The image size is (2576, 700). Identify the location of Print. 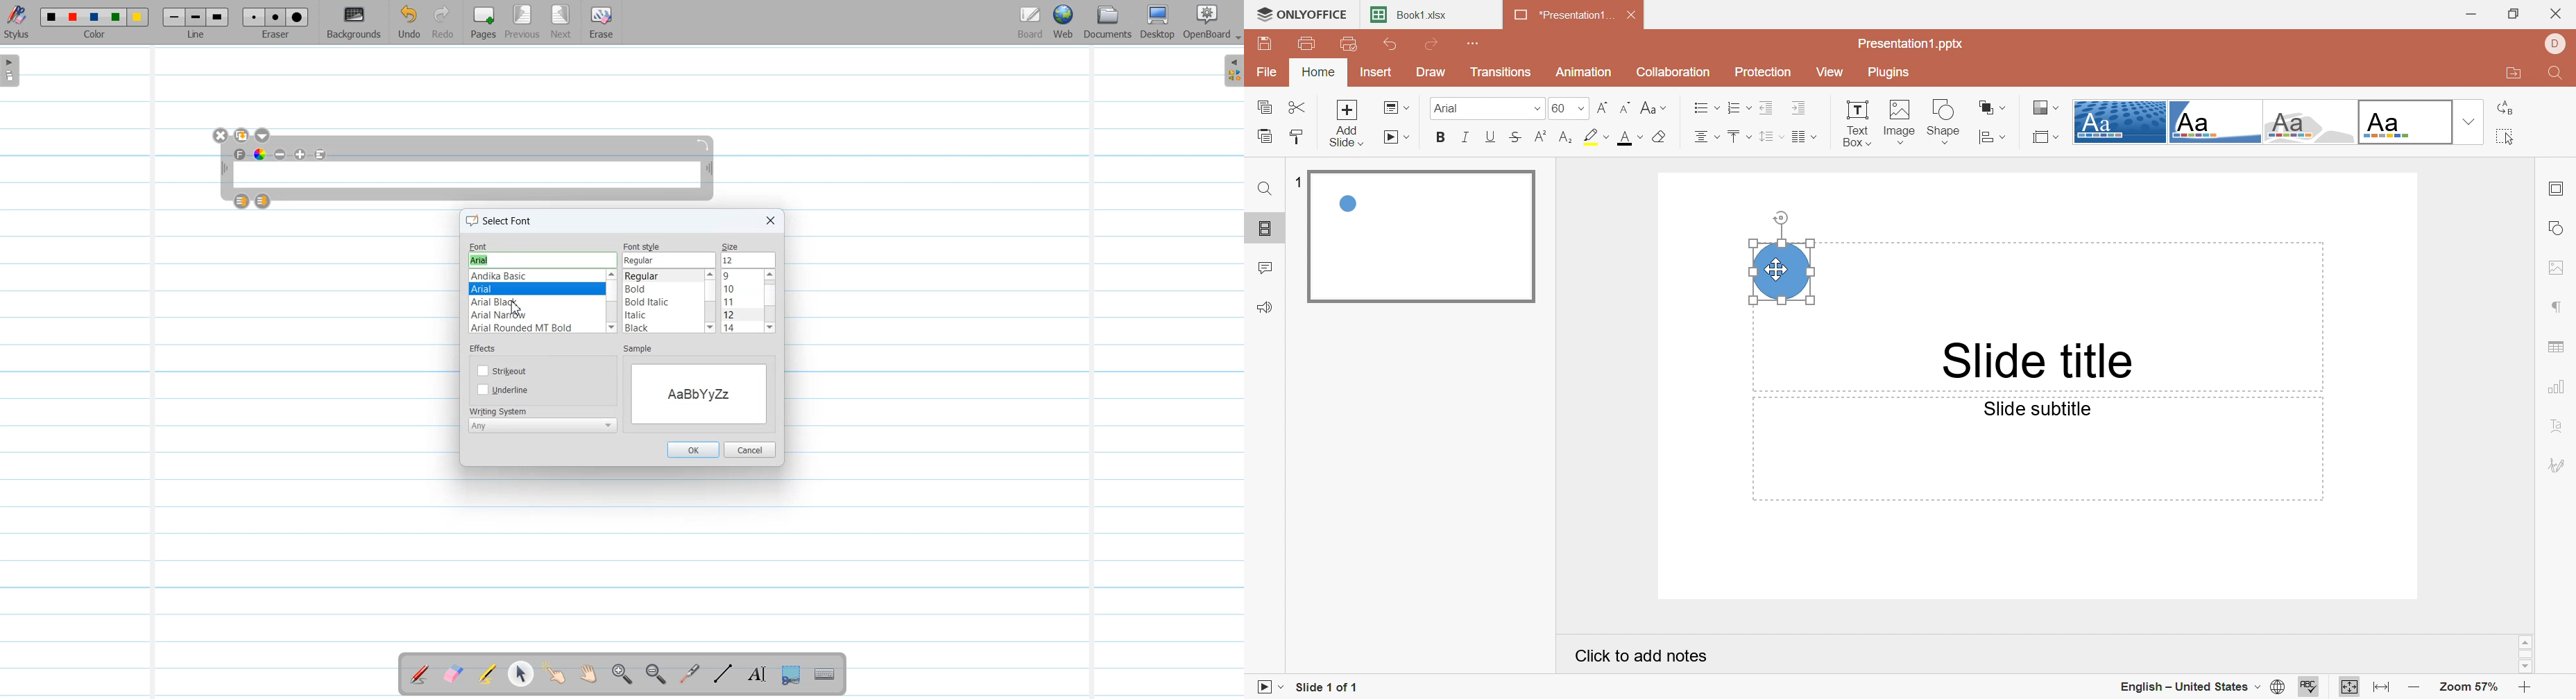
(1311, 45).